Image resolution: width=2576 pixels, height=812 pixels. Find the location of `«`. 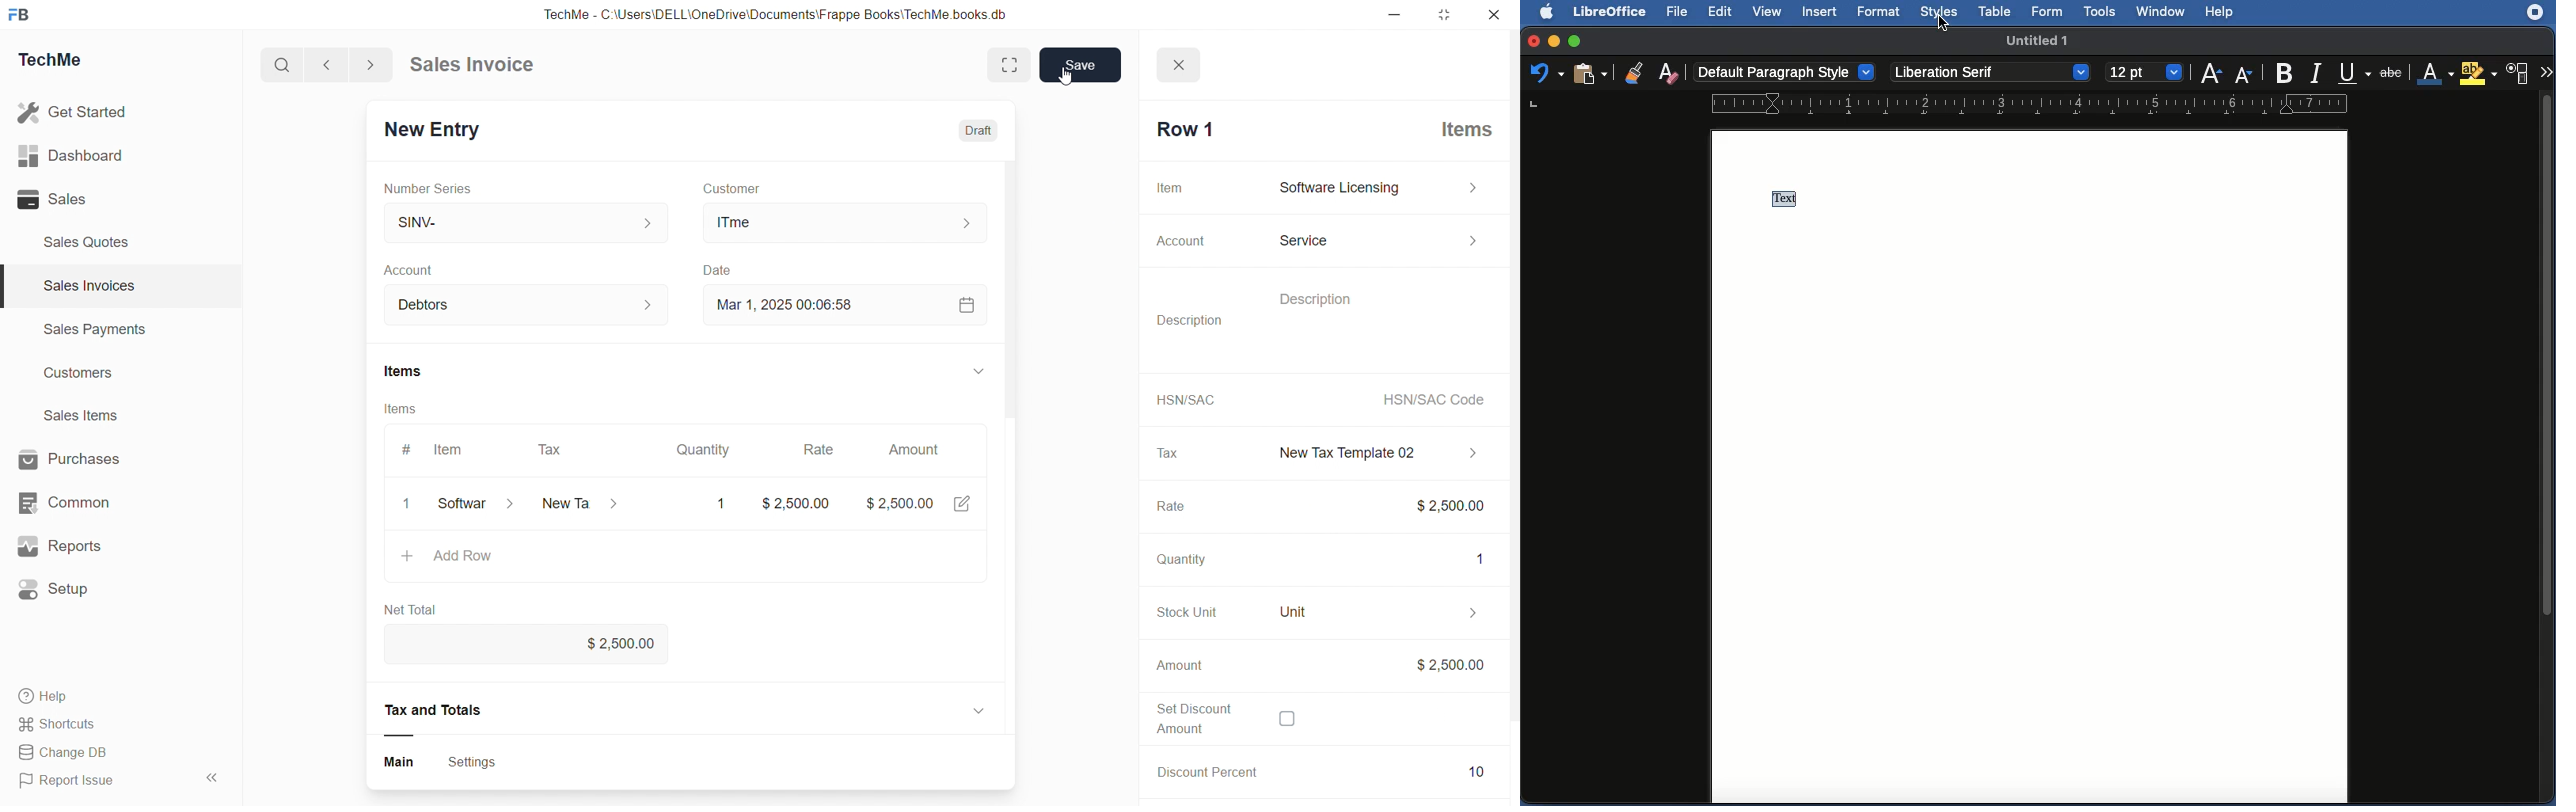

« is located at coordinates (213, 775).